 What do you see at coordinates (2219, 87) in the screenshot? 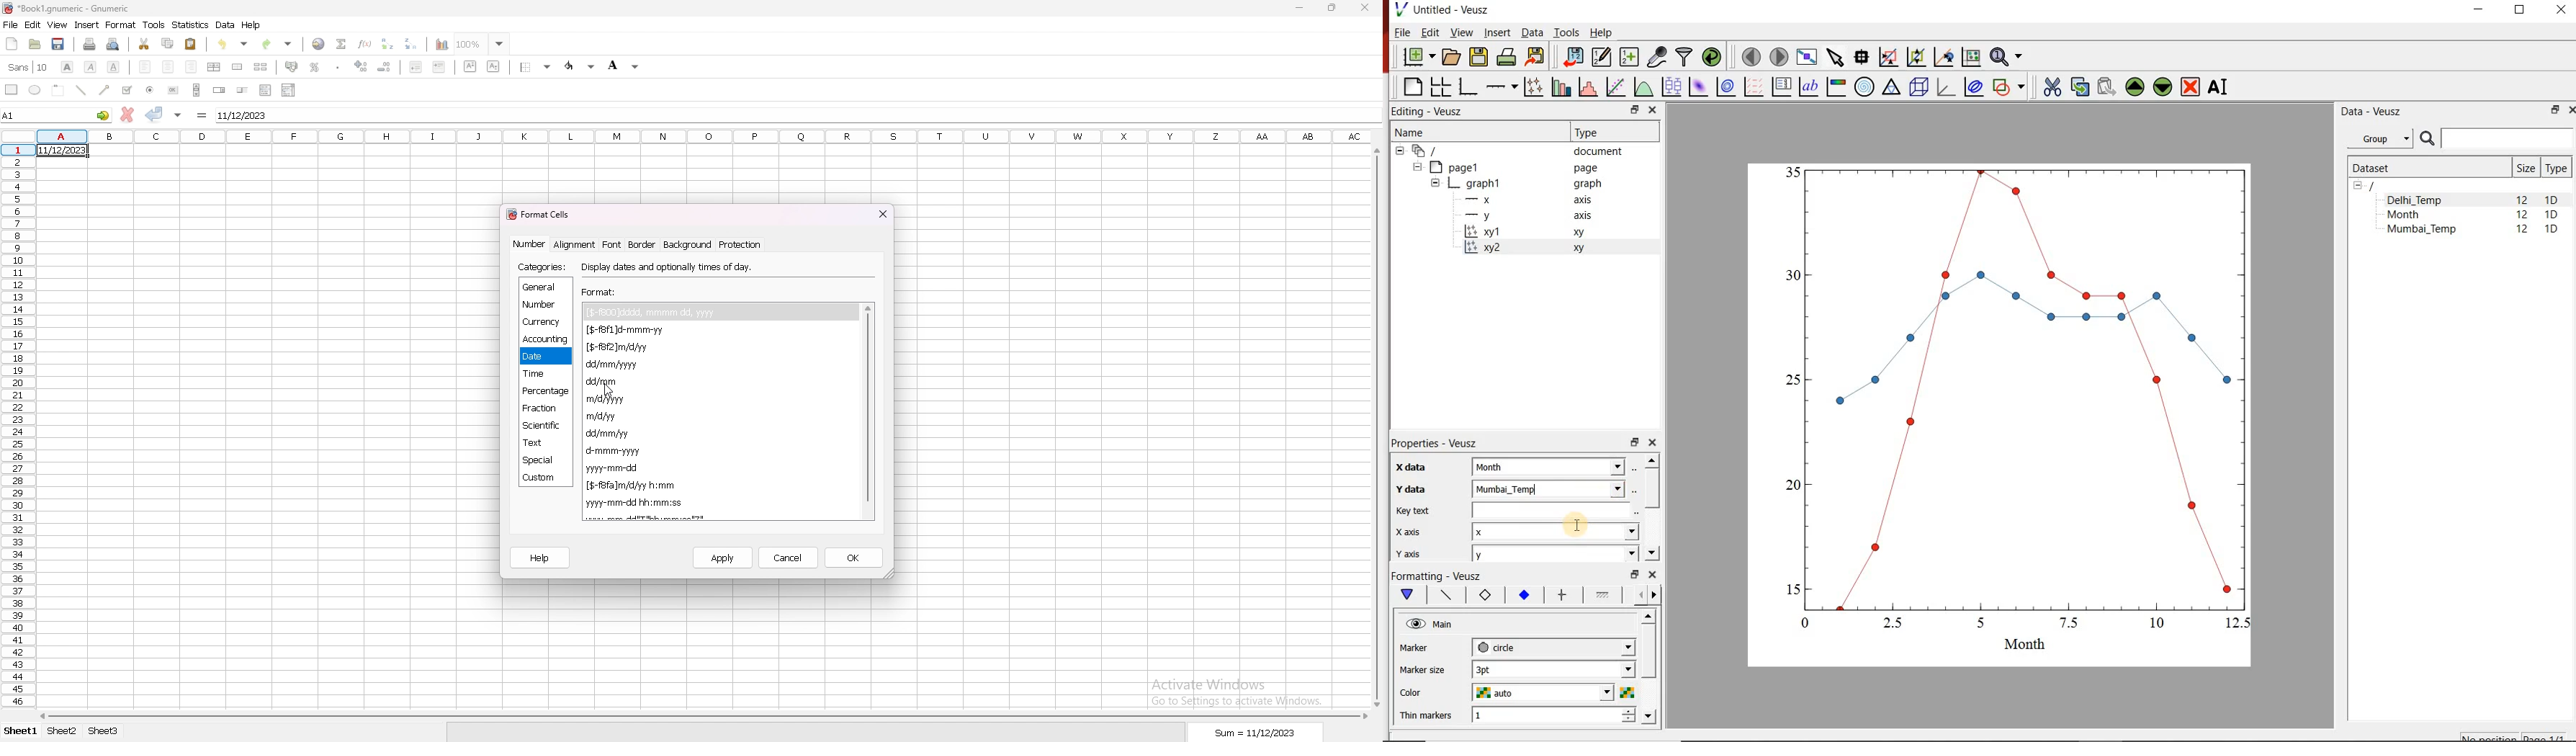
I see `renames the selected widget` at bounding box center [2219, 87].